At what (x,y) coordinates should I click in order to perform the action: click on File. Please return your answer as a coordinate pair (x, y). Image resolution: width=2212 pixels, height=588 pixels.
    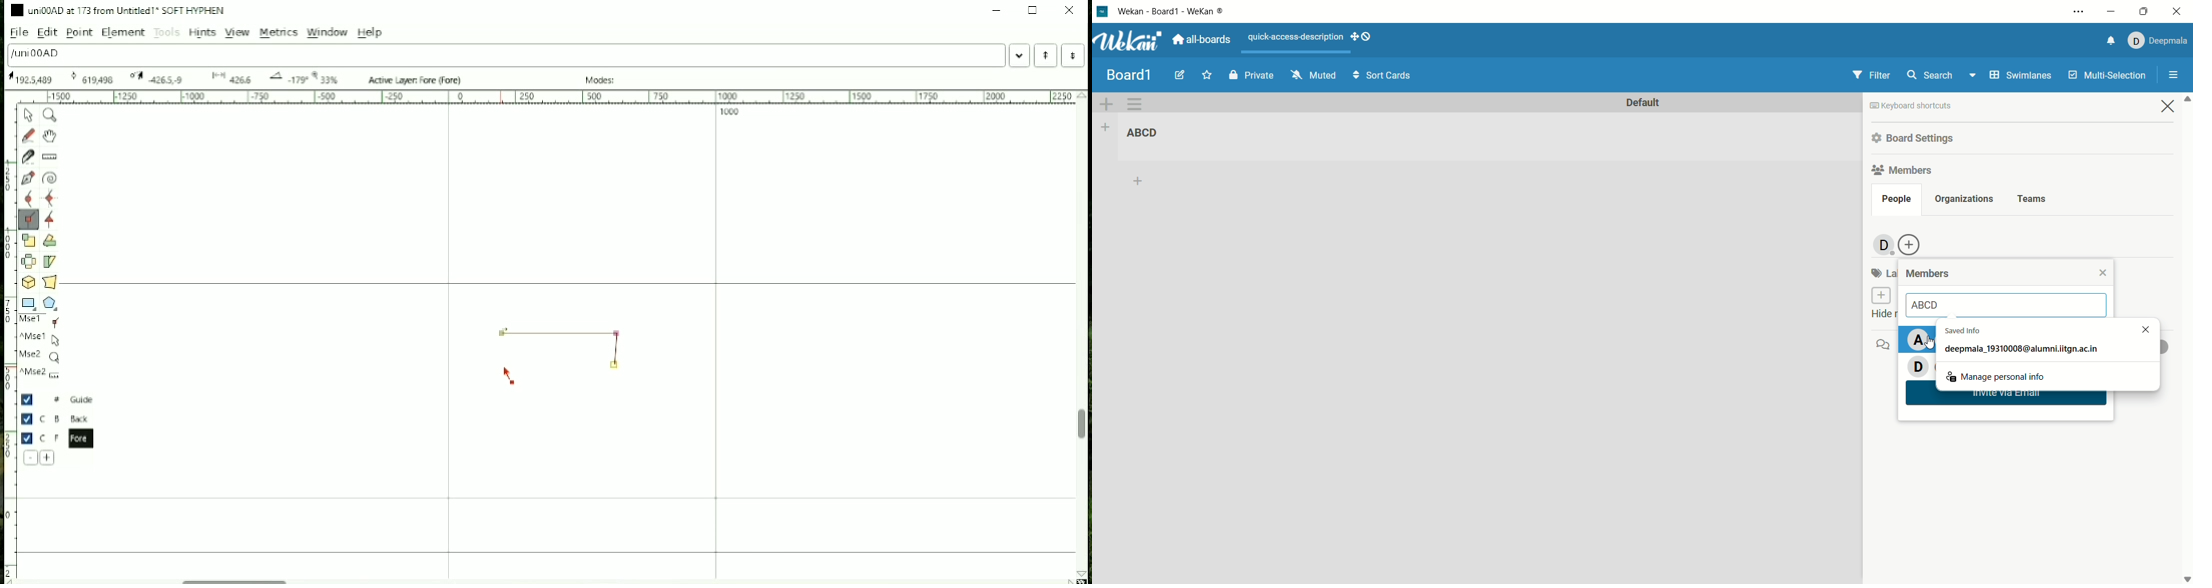
    Looking at the image, I should click on (17, 33).